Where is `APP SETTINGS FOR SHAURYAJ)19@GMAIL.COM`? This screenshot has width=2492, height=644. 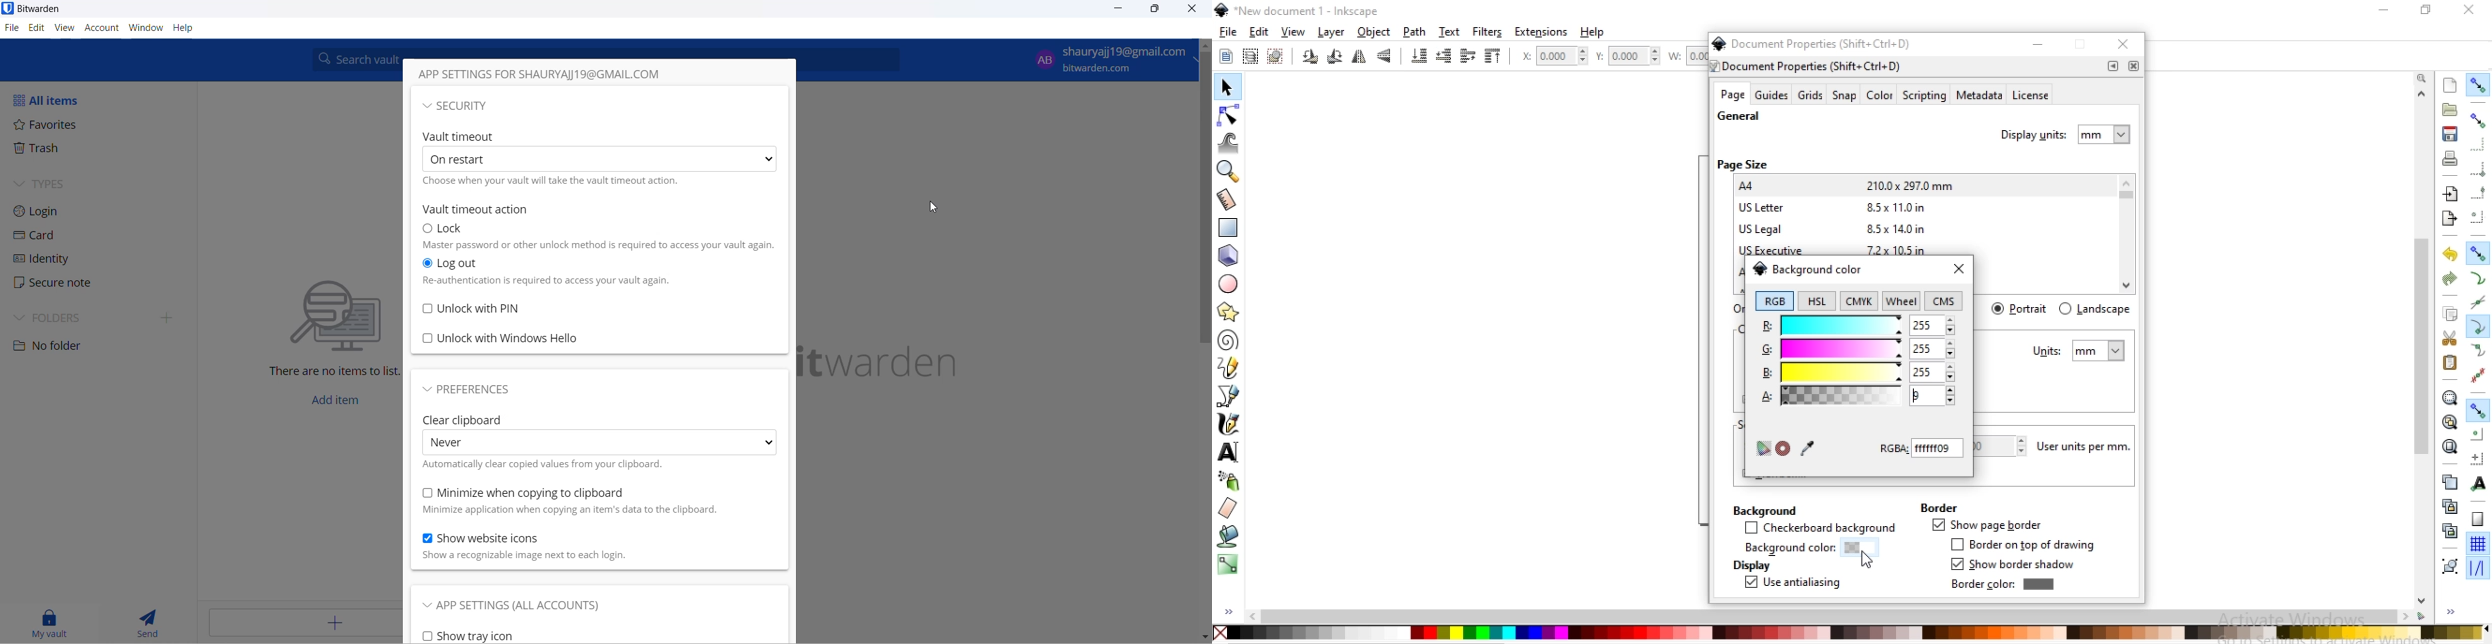
APP SETTINGS FOR SHAURYAJ)19@GMAIL.COM is located at coordinates (546, 75).